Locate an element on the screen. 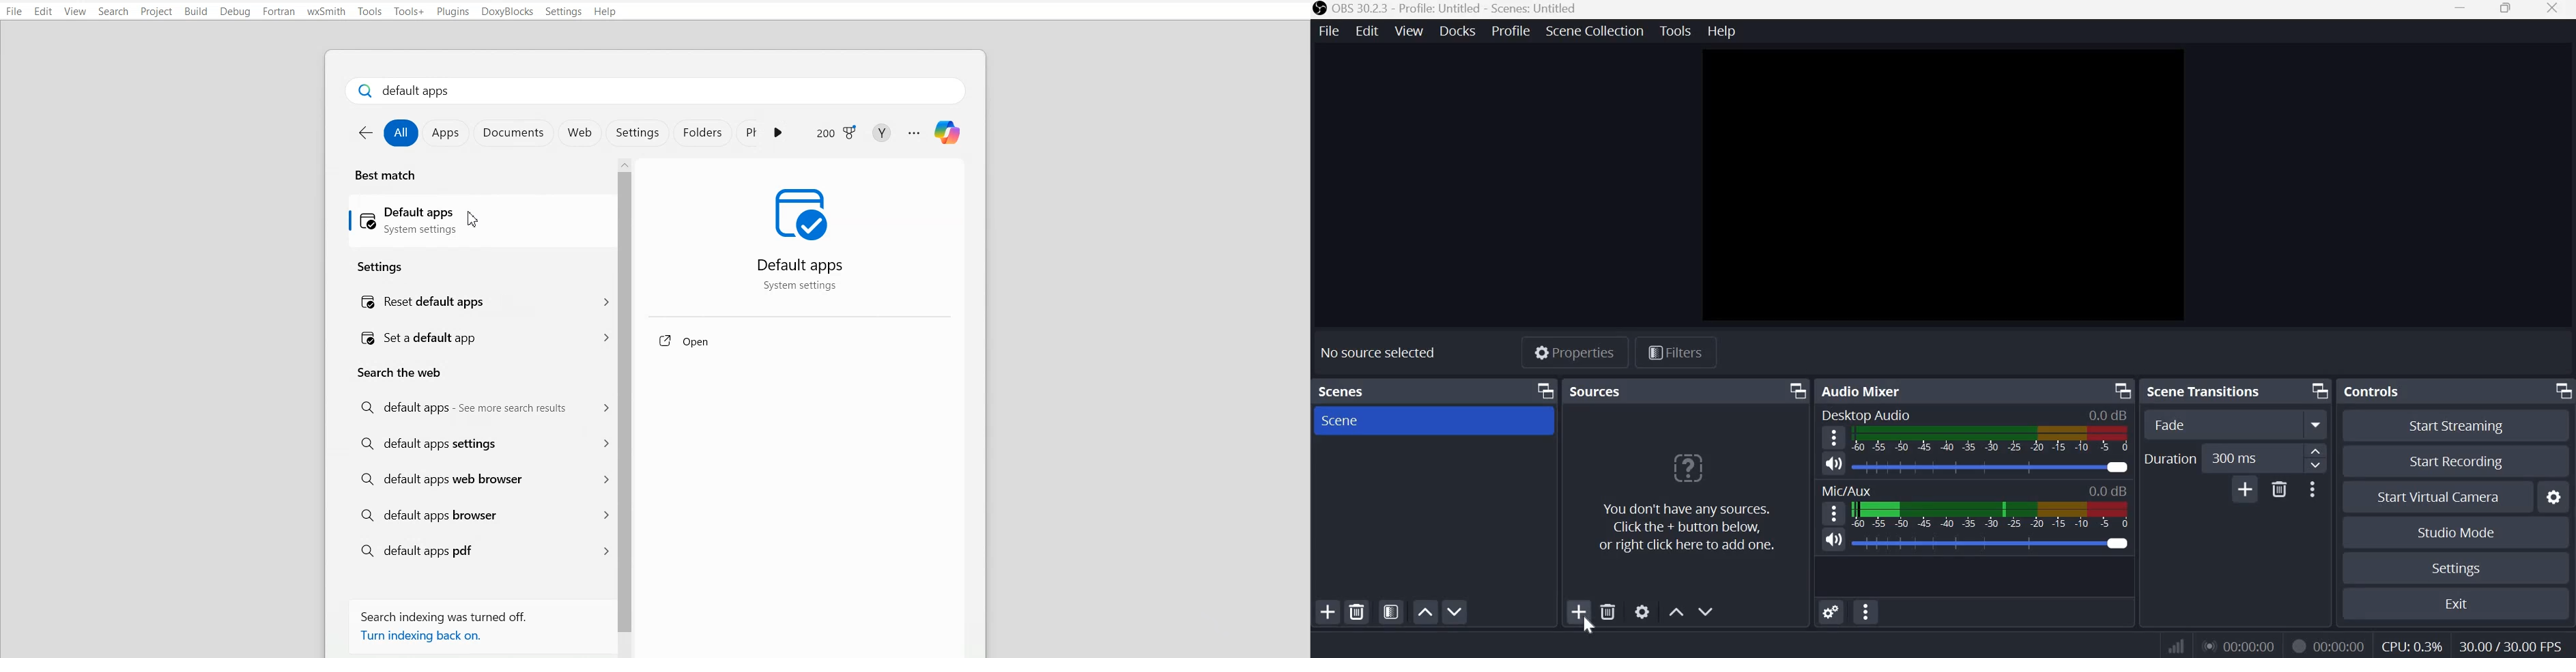  scenes is located at coordinates (1344, 389).